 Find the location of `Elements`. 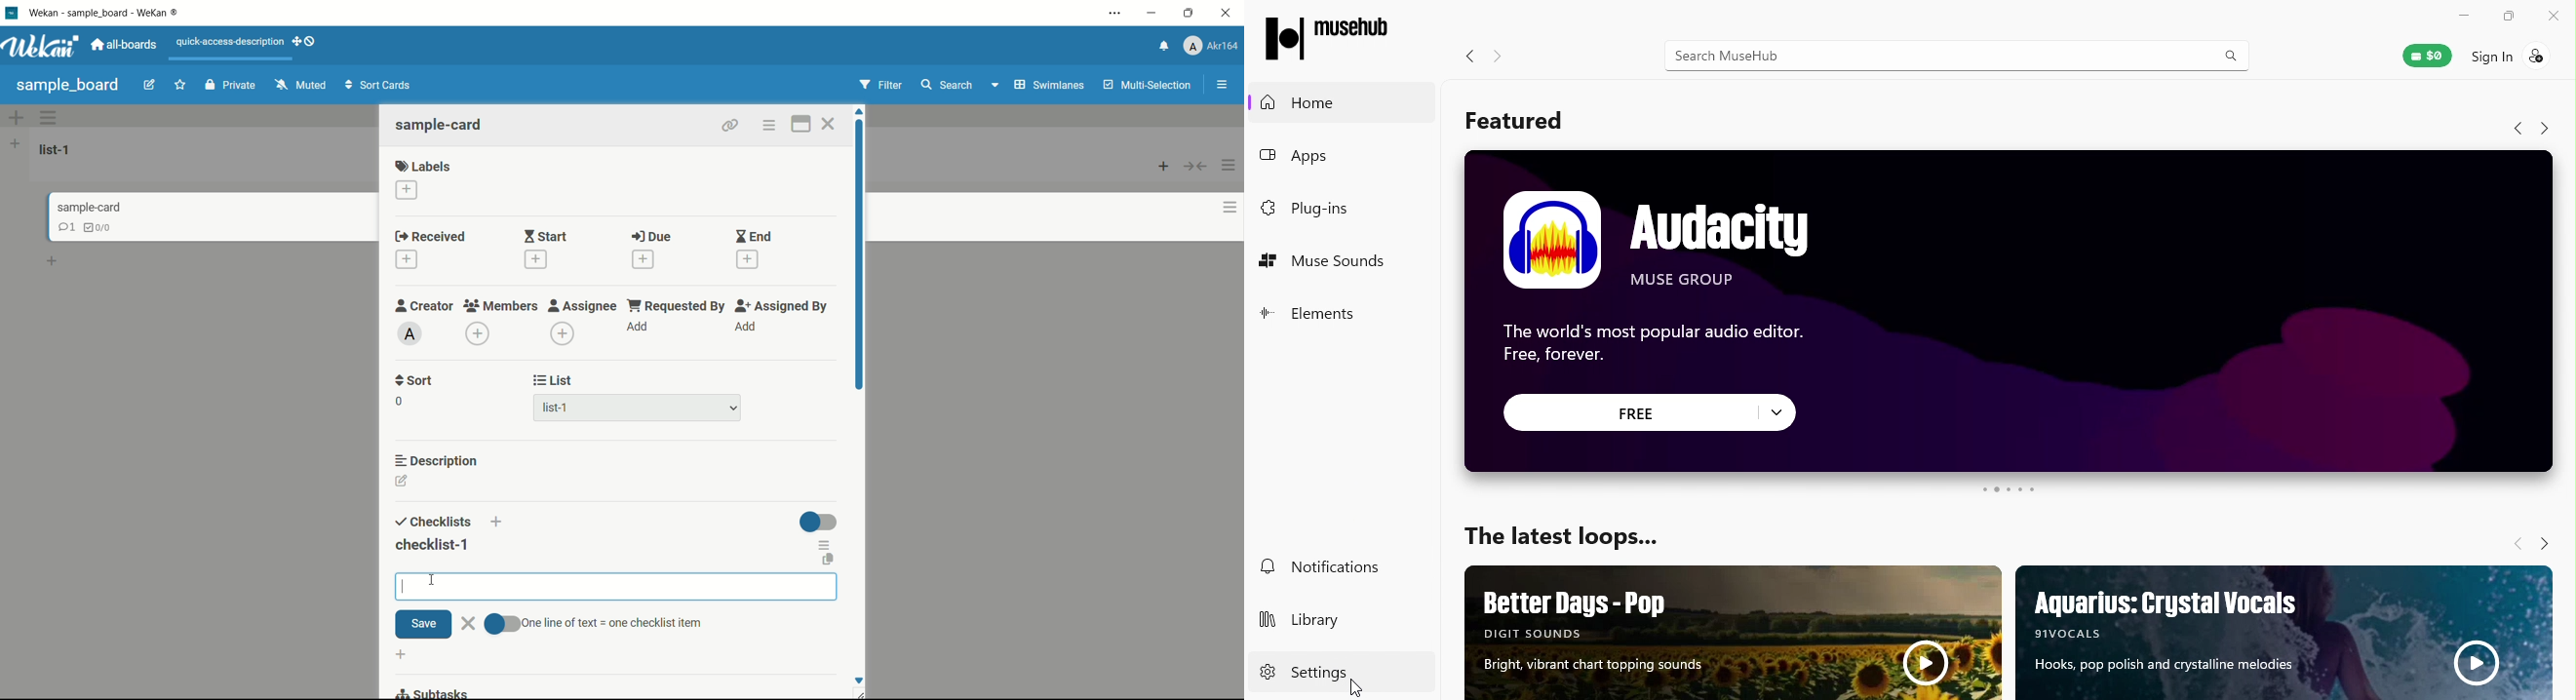

Elements is located at coordinates (1323, 314).